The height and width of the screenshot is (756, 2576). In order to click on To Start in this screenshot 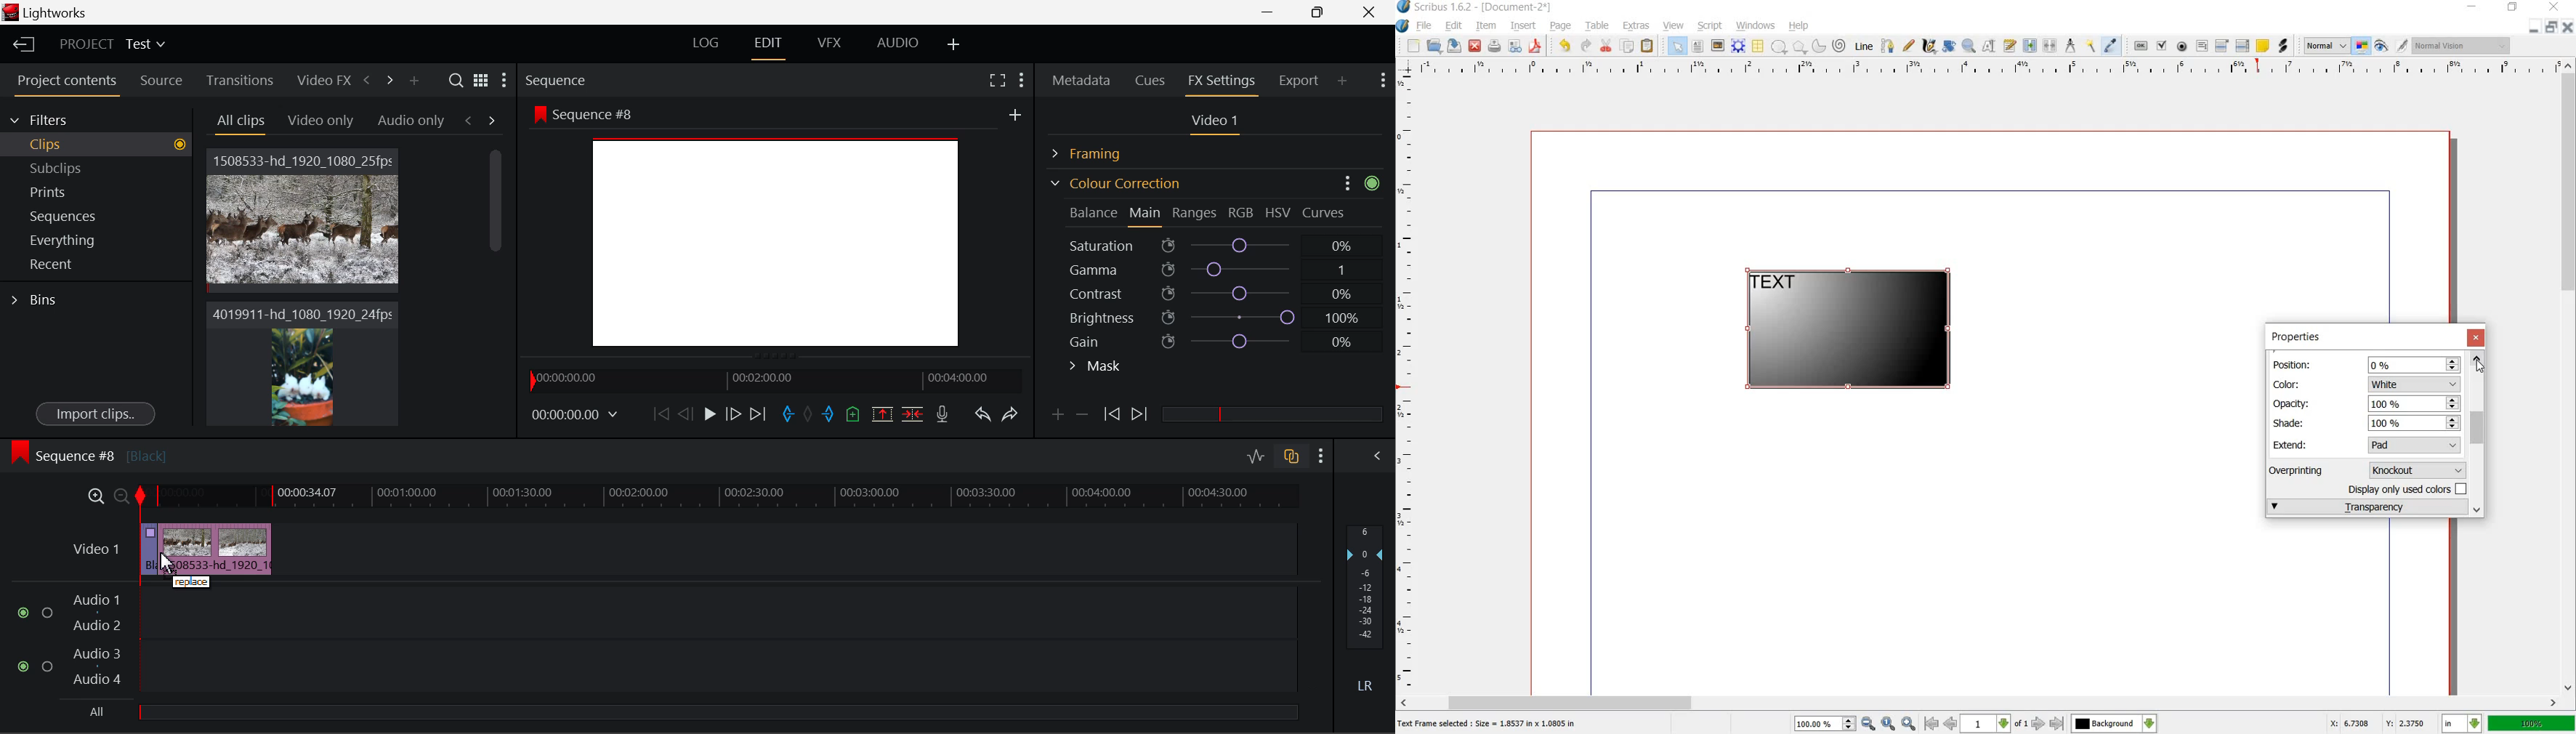, I will do `click(660, 414)`.